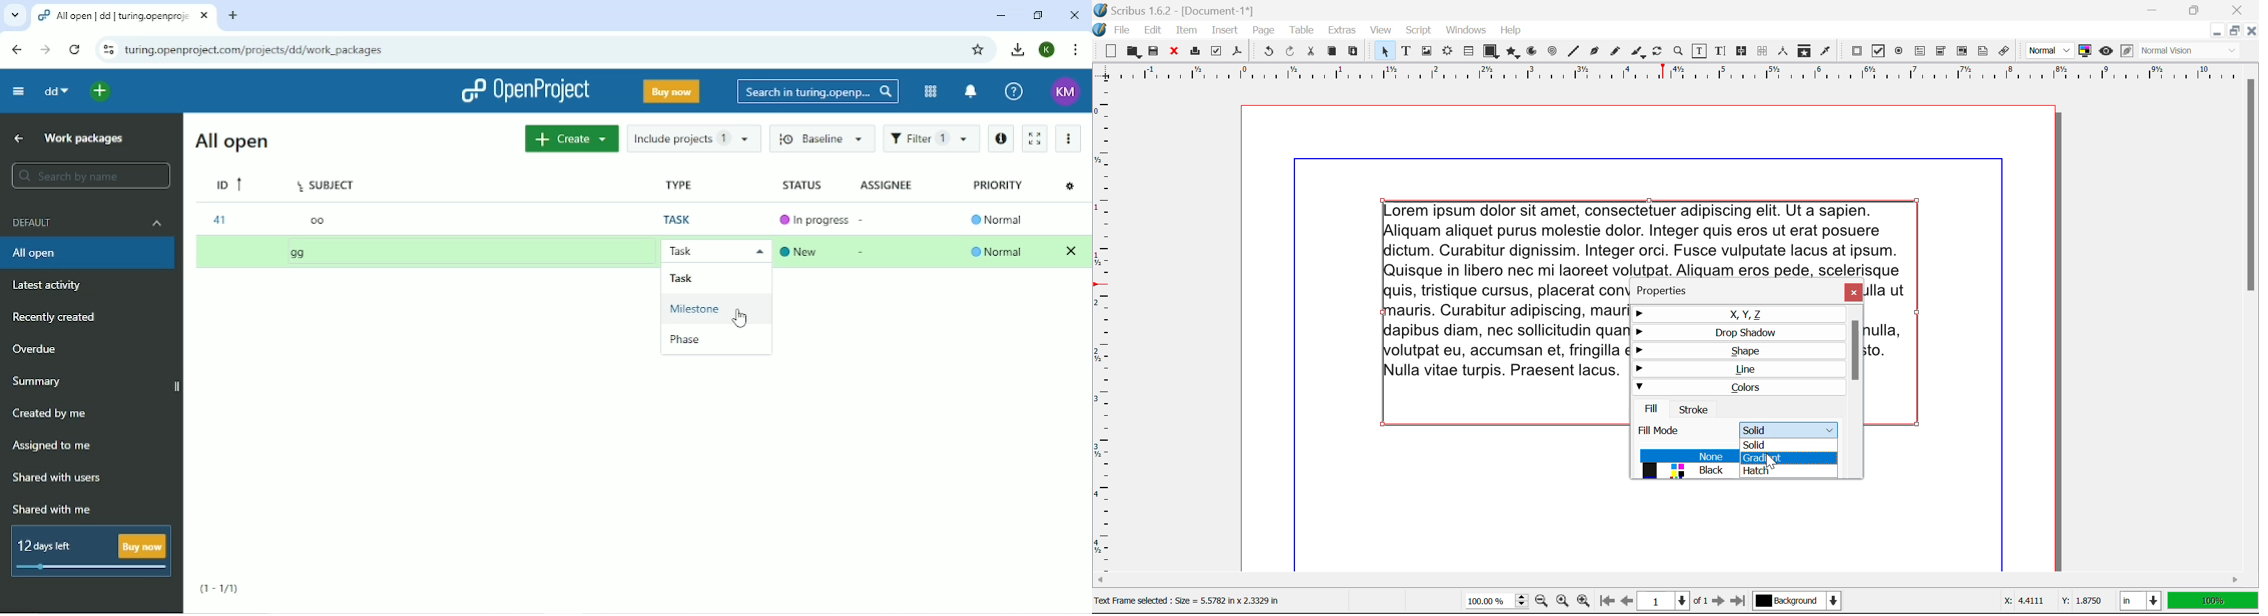 The height and width of the screenshot is (616, 2268). Describe the element at coordinates (1739, 314) in the screenshot. I see `X, Y, Z` at that location.